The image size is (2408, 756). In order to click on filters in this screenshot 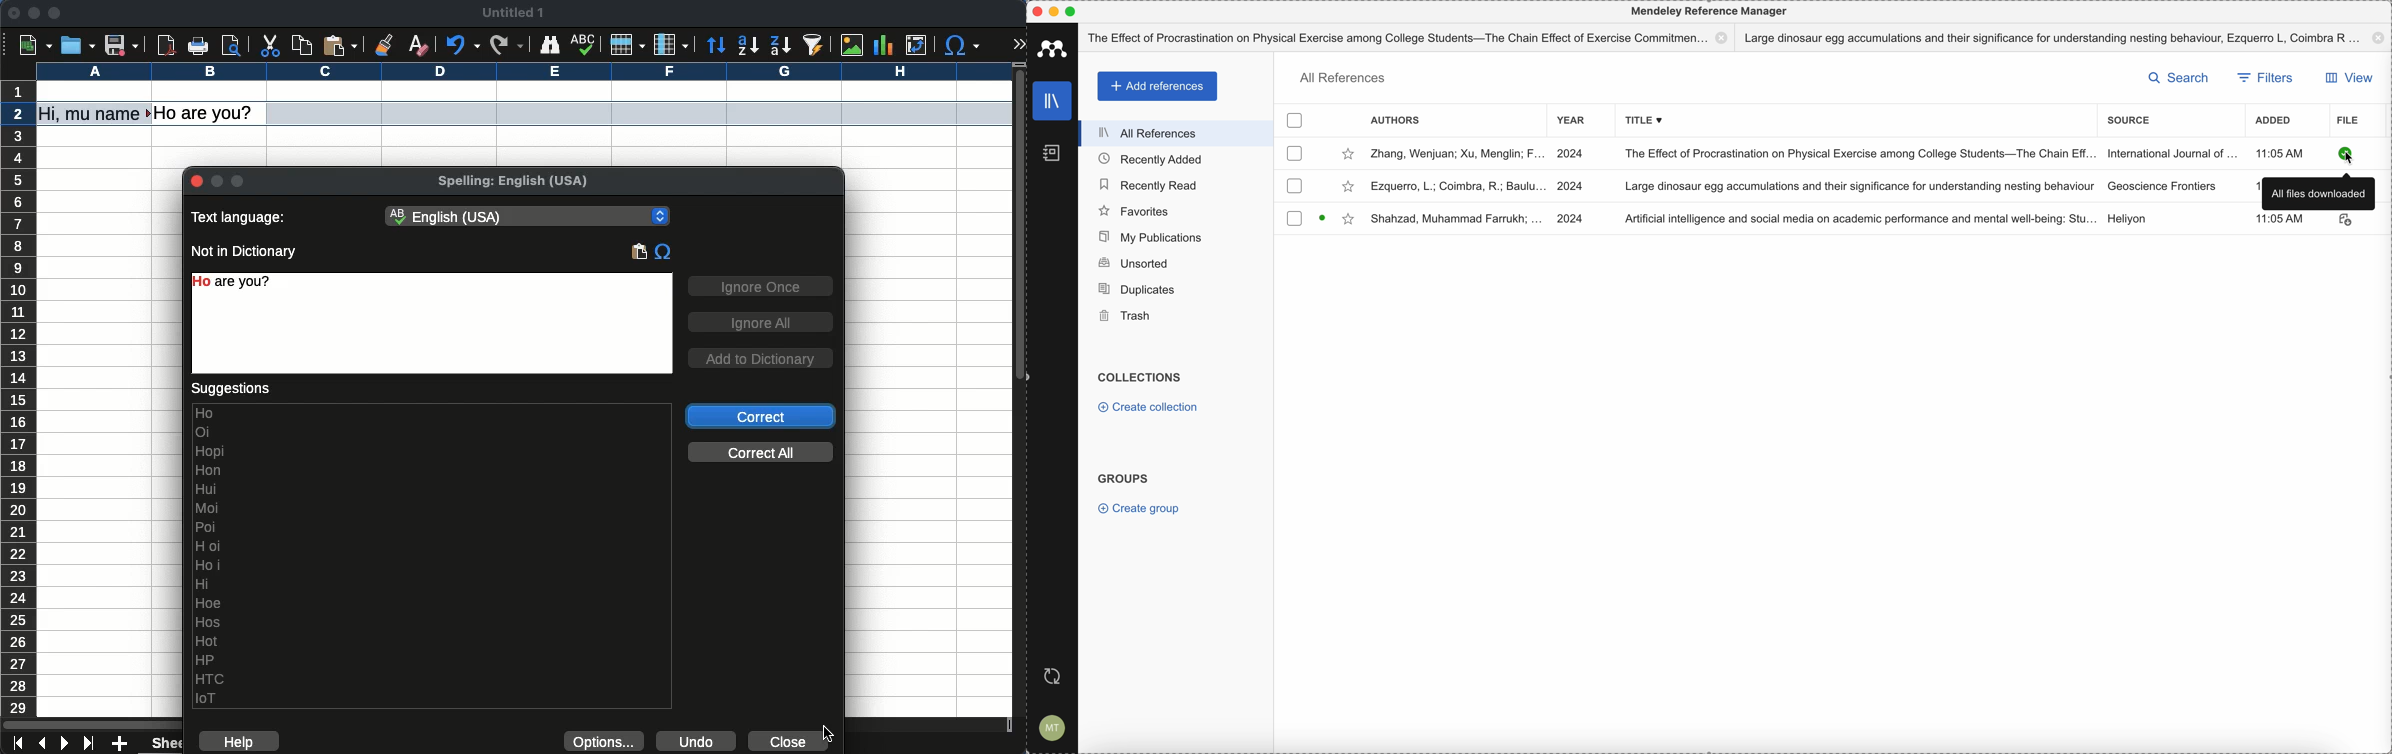, I will do `click(2266, 79)`.